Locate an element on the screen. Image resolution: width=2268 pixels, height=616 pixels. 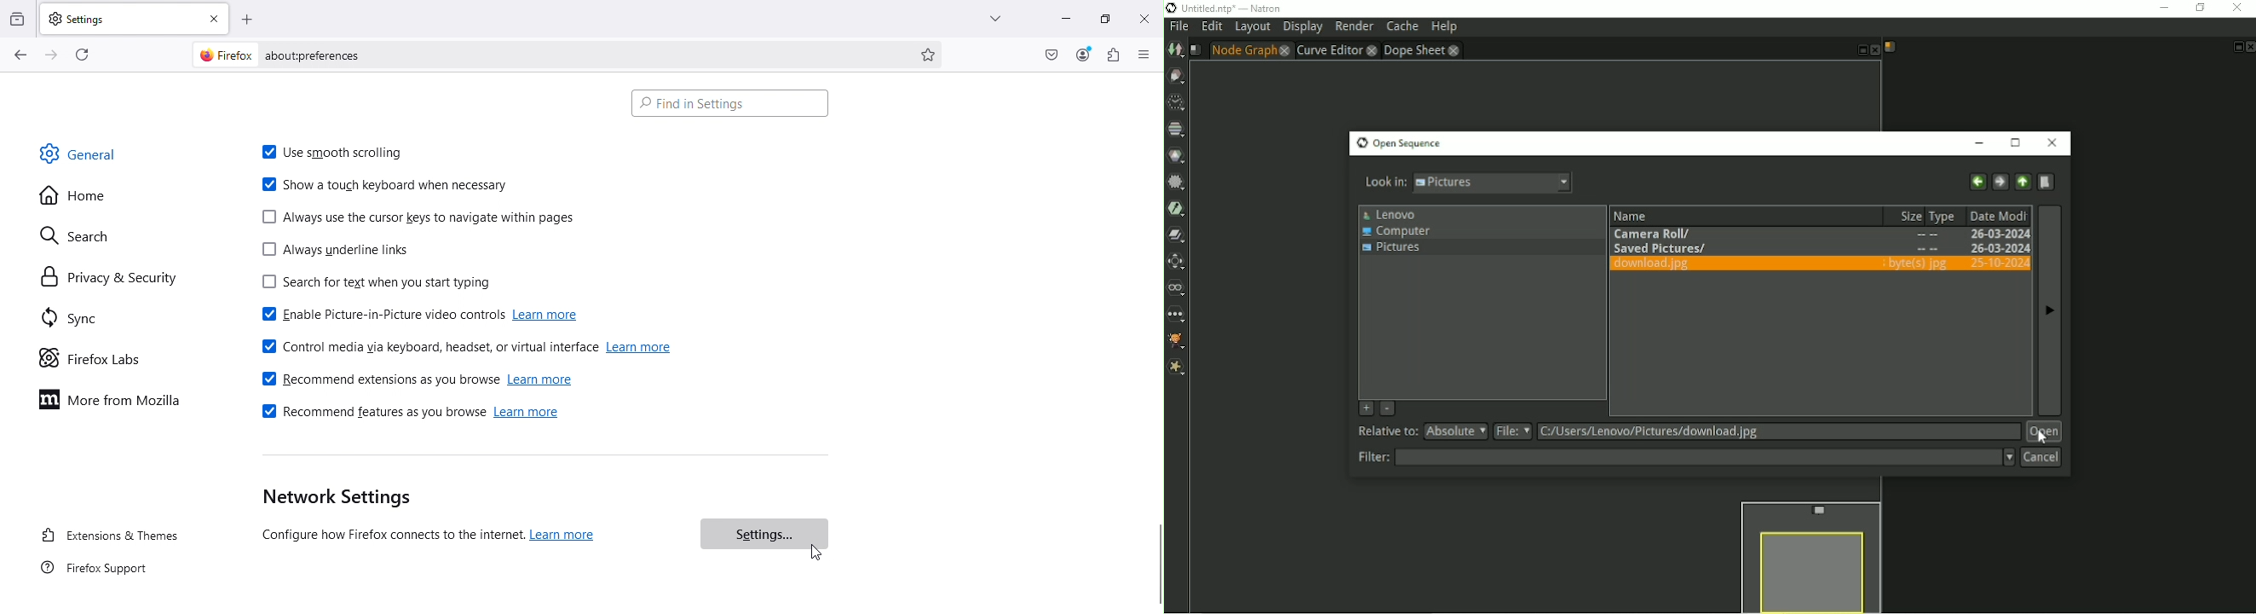
Minimize tab is located at coordinates (1062, 20).